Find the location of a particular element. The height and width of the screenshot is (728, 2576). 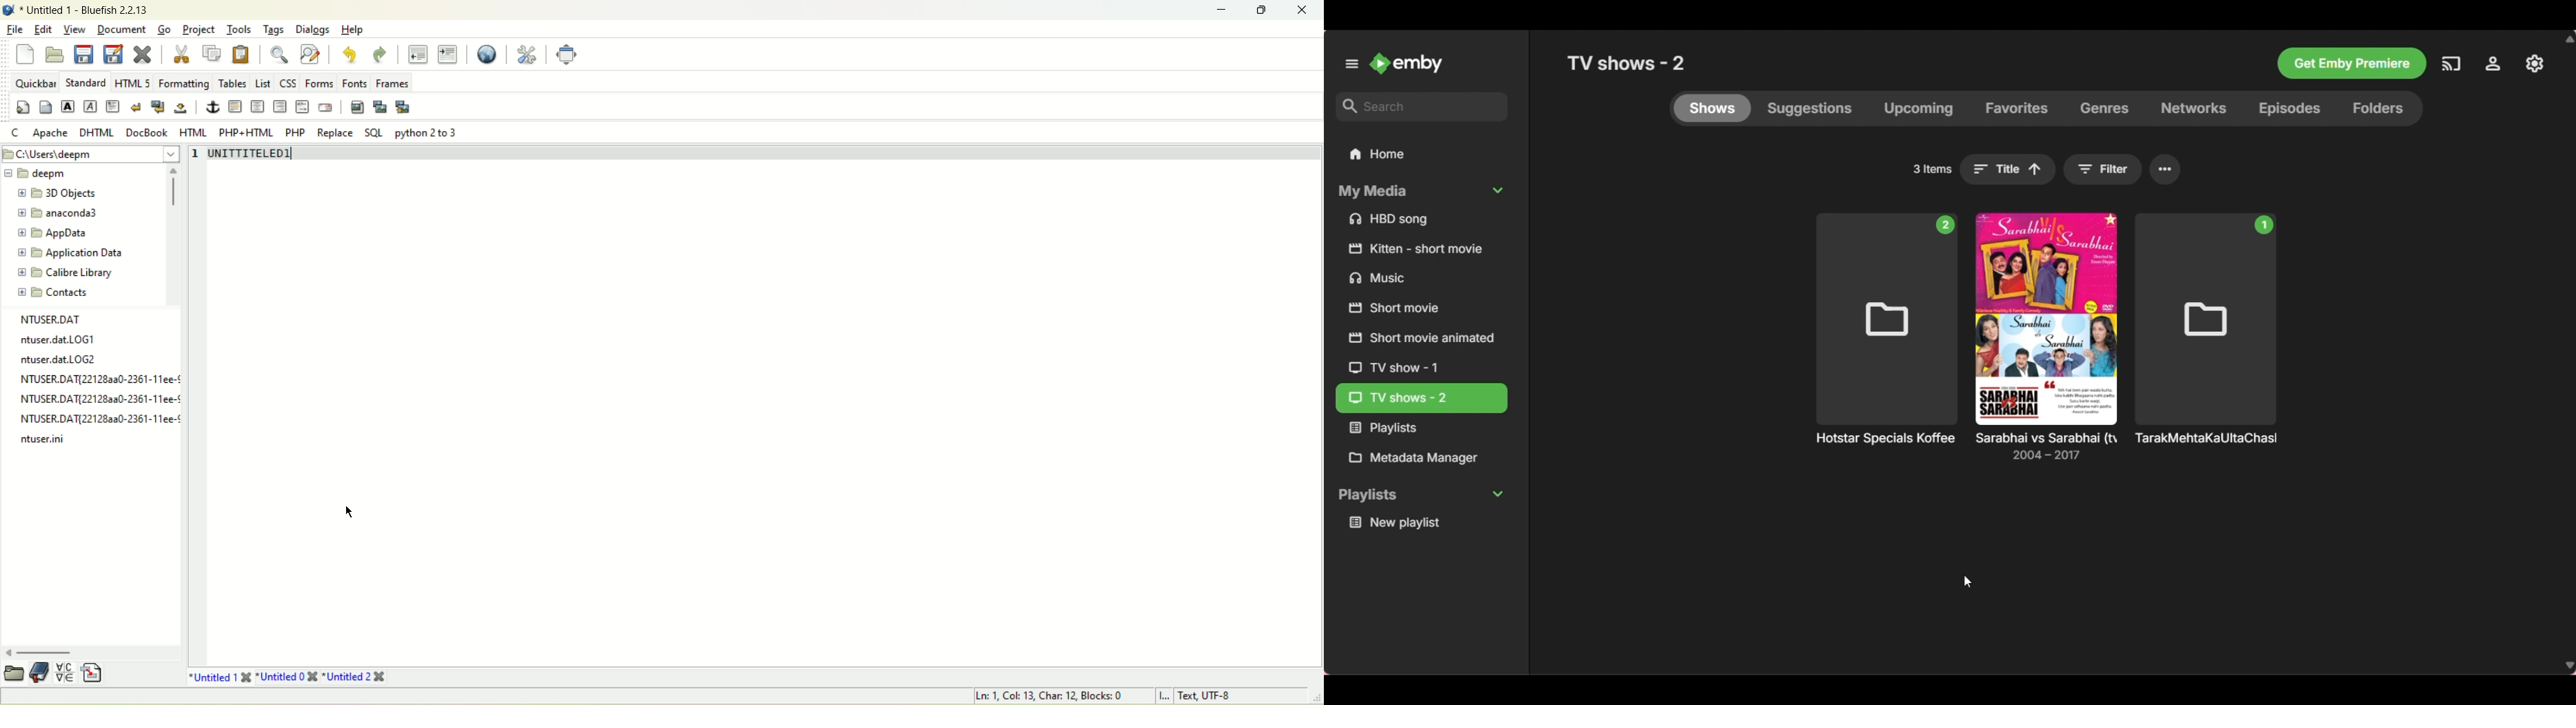

Forms  is located at coordinates (321, 81).